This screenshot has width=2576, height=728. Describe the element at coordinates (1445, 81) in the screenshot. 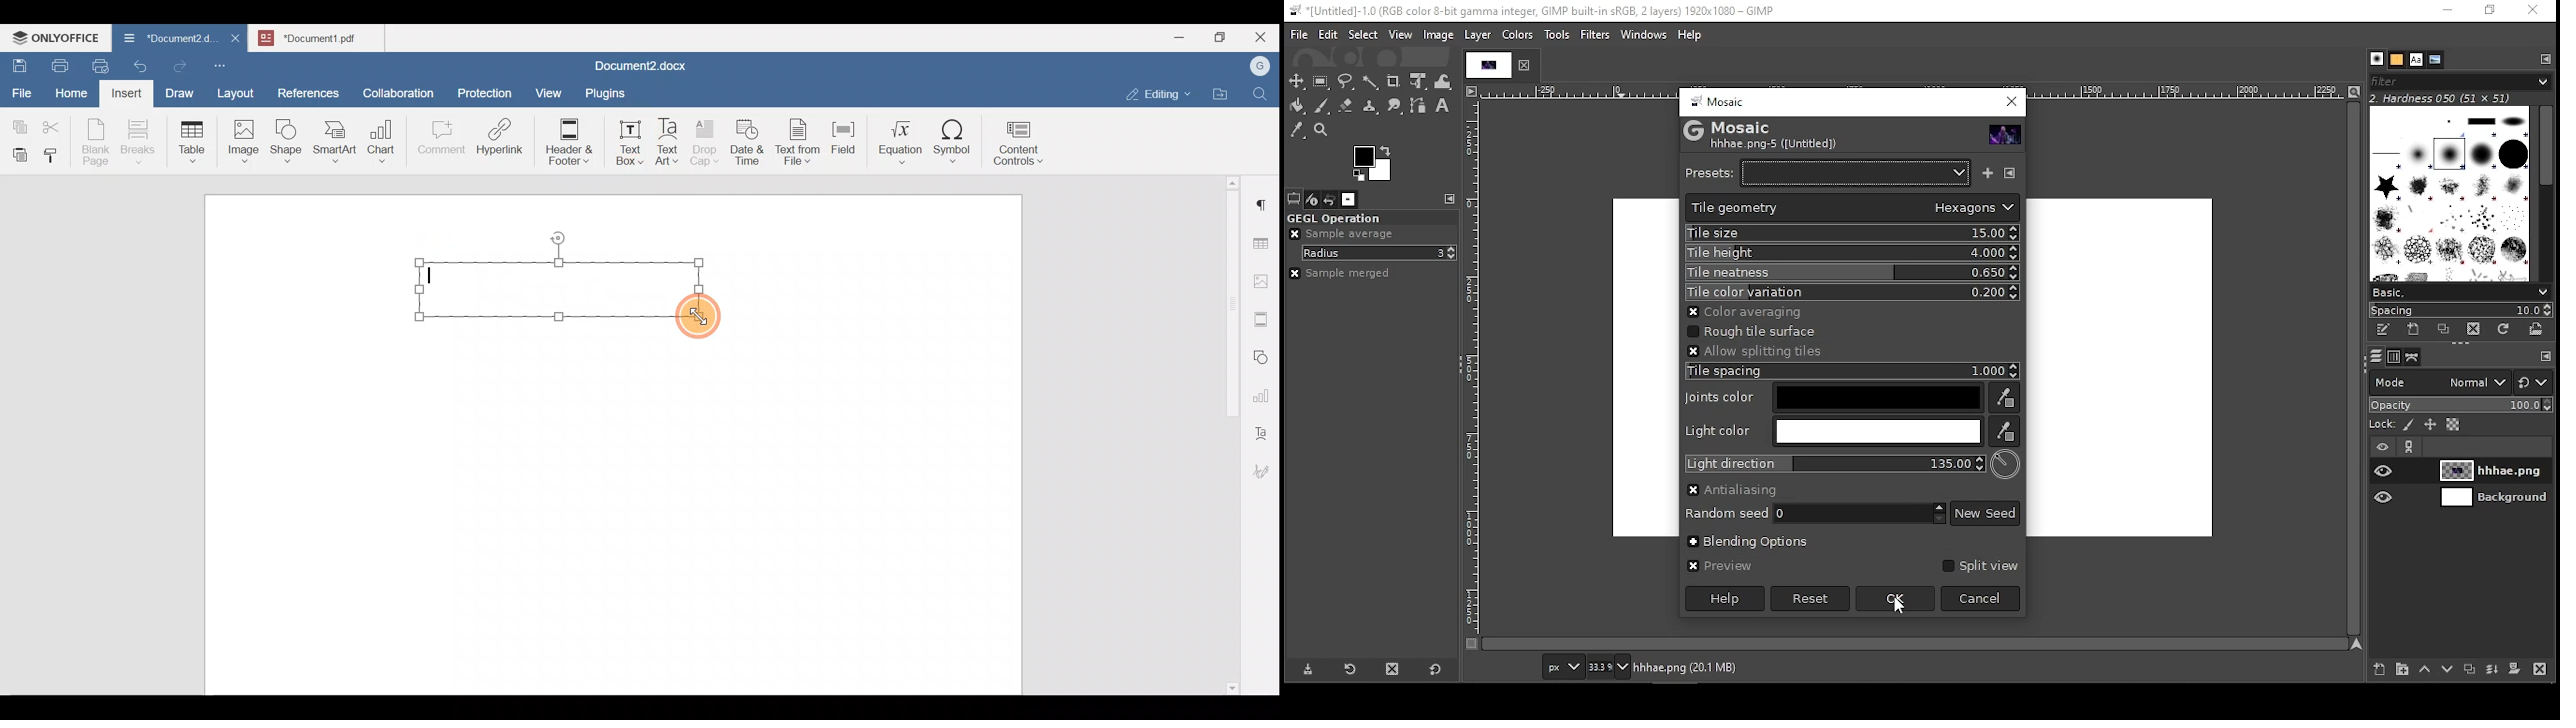

I see `warp transform tool` at that location.